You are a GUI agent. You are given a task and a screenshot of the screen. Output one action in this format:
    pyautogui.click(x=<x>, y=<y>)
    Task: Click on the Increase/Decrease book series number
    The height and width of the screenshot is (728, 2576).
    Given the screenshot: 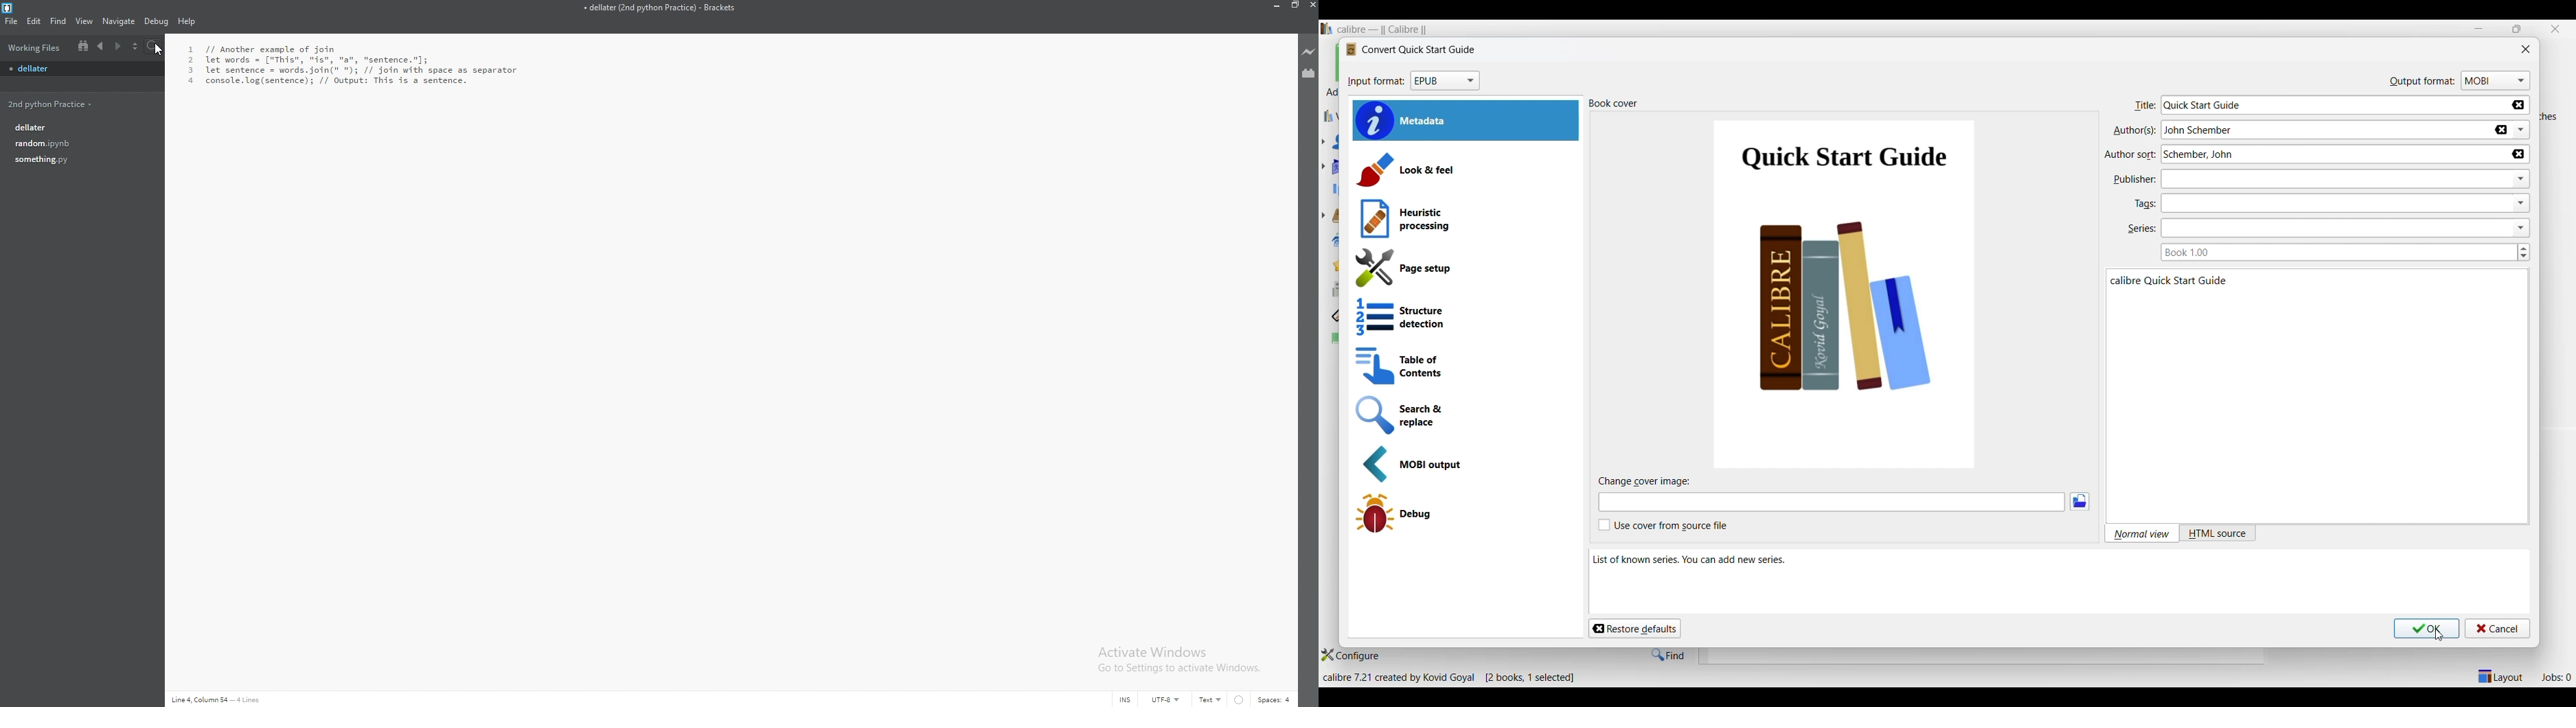 What is the action you would take?
    pyautogui.click(x=2524, y=252)
    